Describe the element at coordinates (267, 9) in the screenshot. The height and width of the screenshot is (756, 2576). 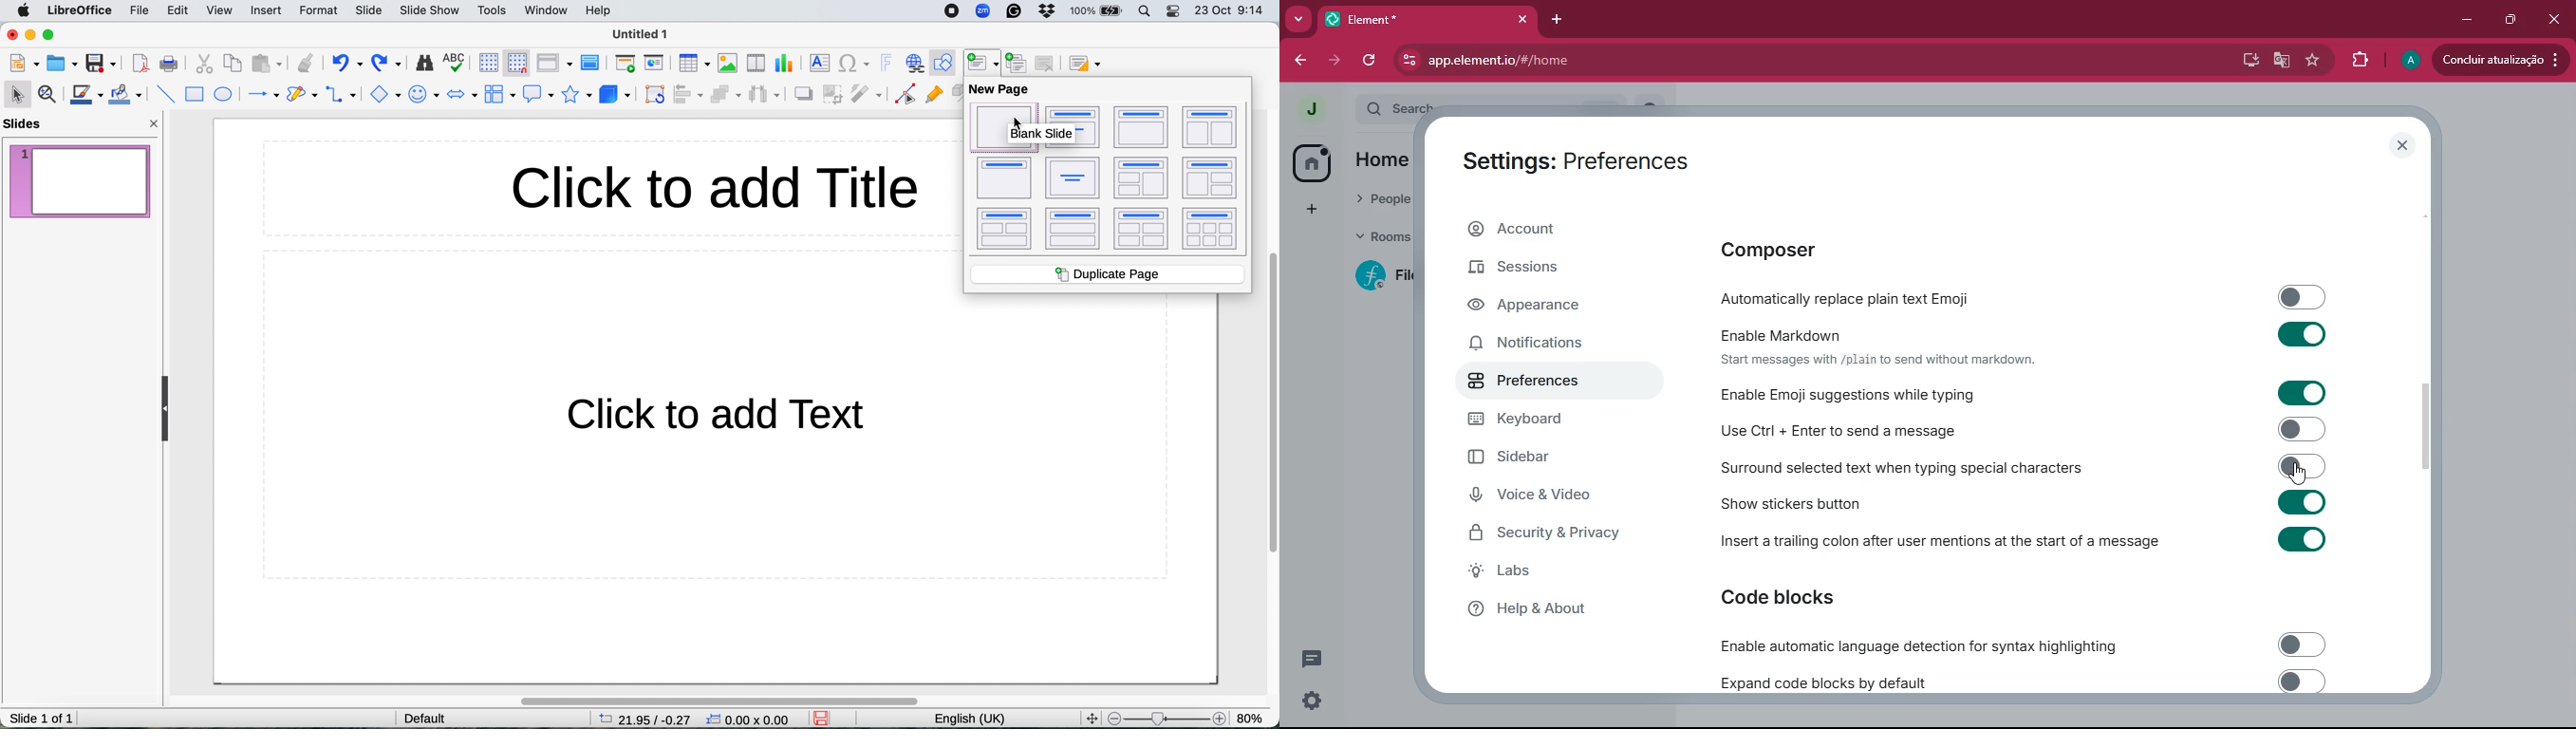
I see `insert` at that location.